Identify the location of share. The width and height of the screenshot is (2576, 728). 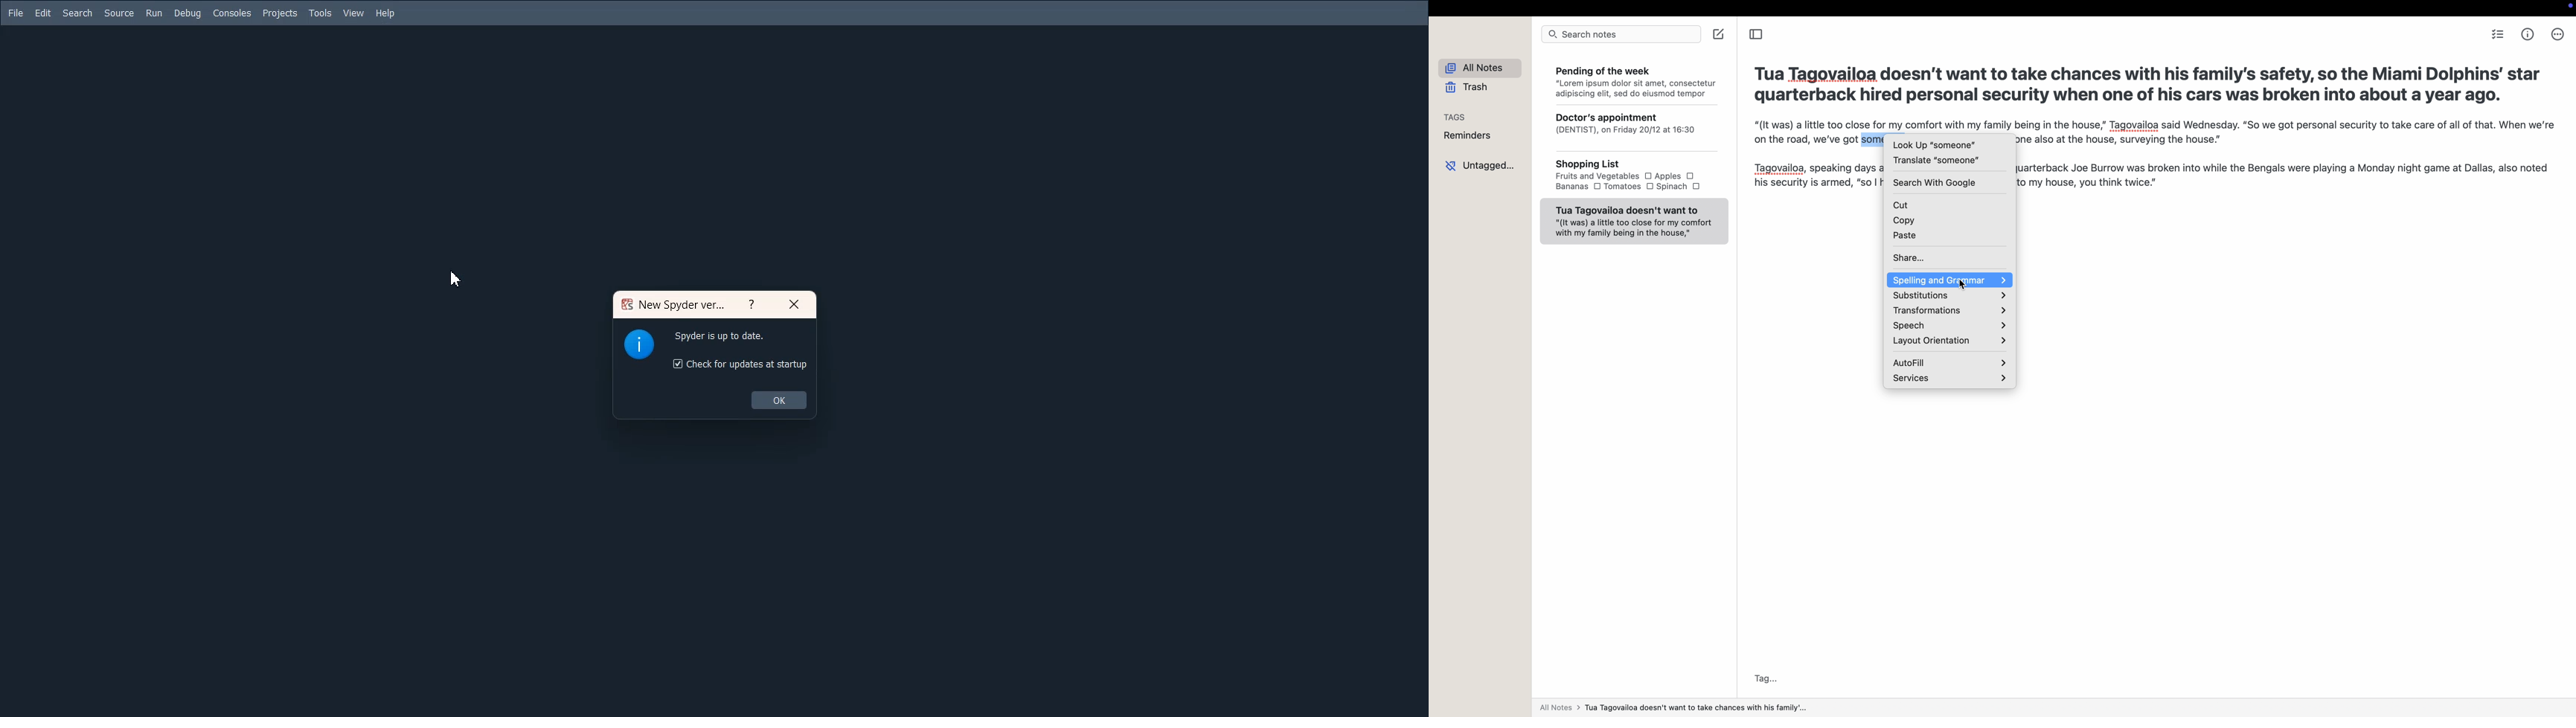
(1950, 257).